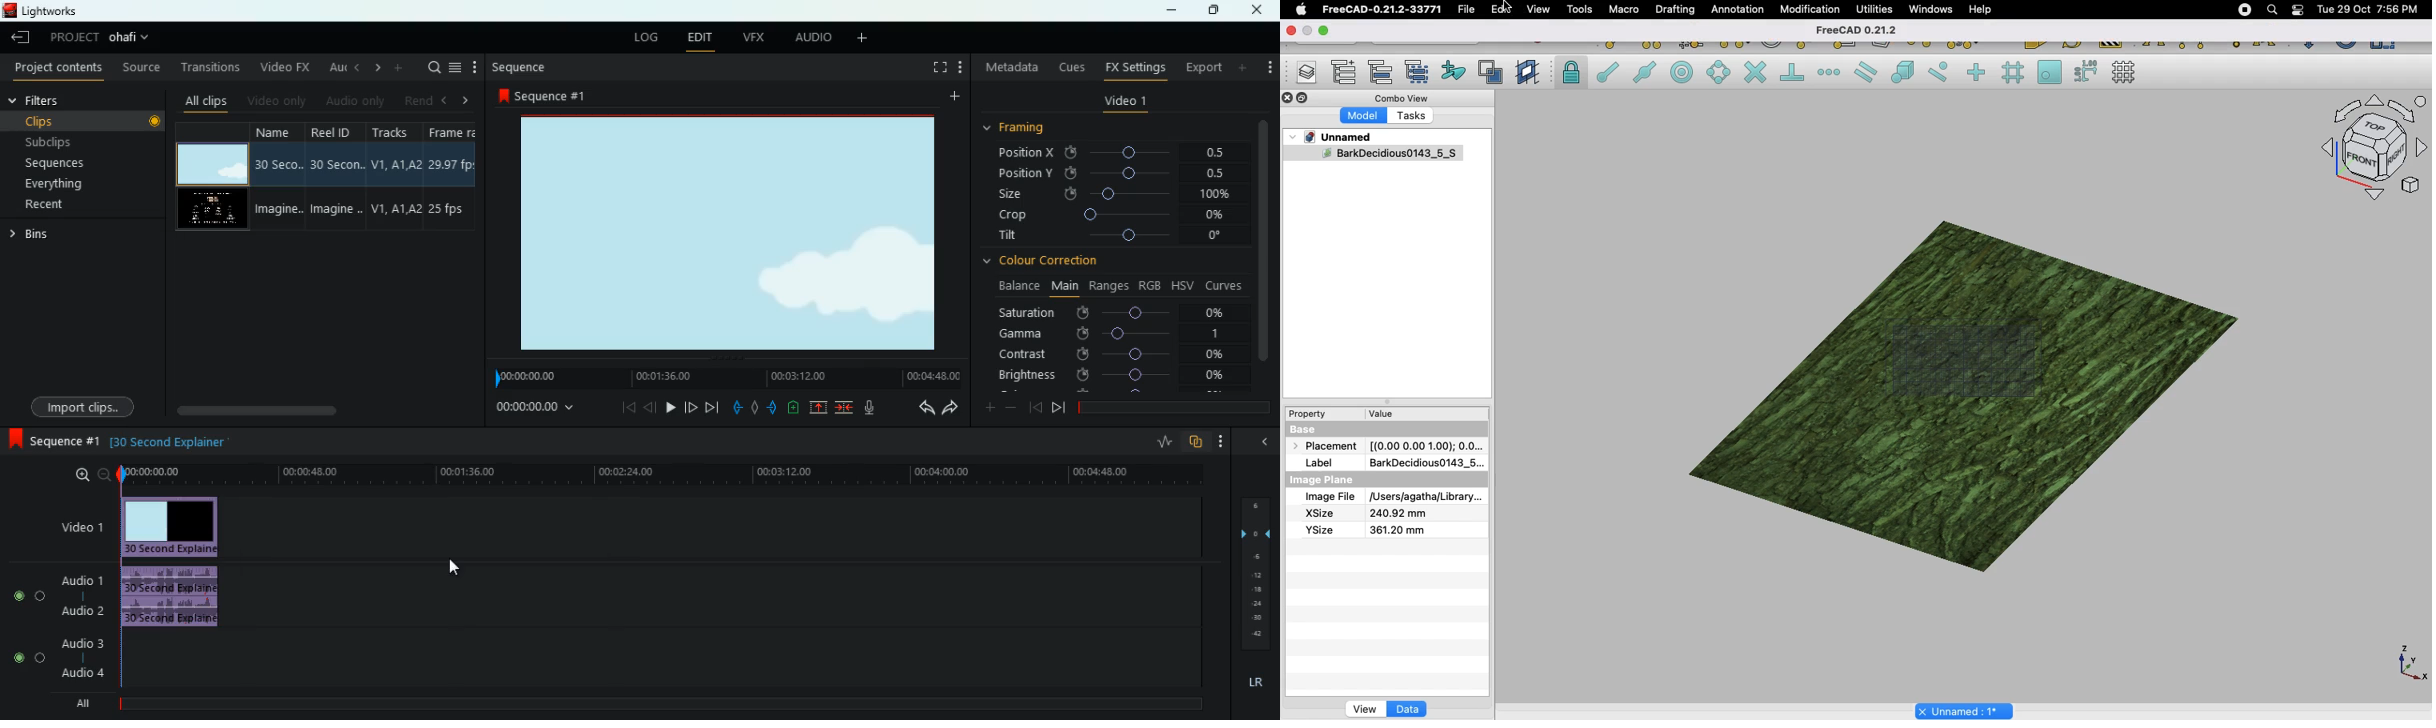  I want to click on Manage layers, so click(1301, 74).